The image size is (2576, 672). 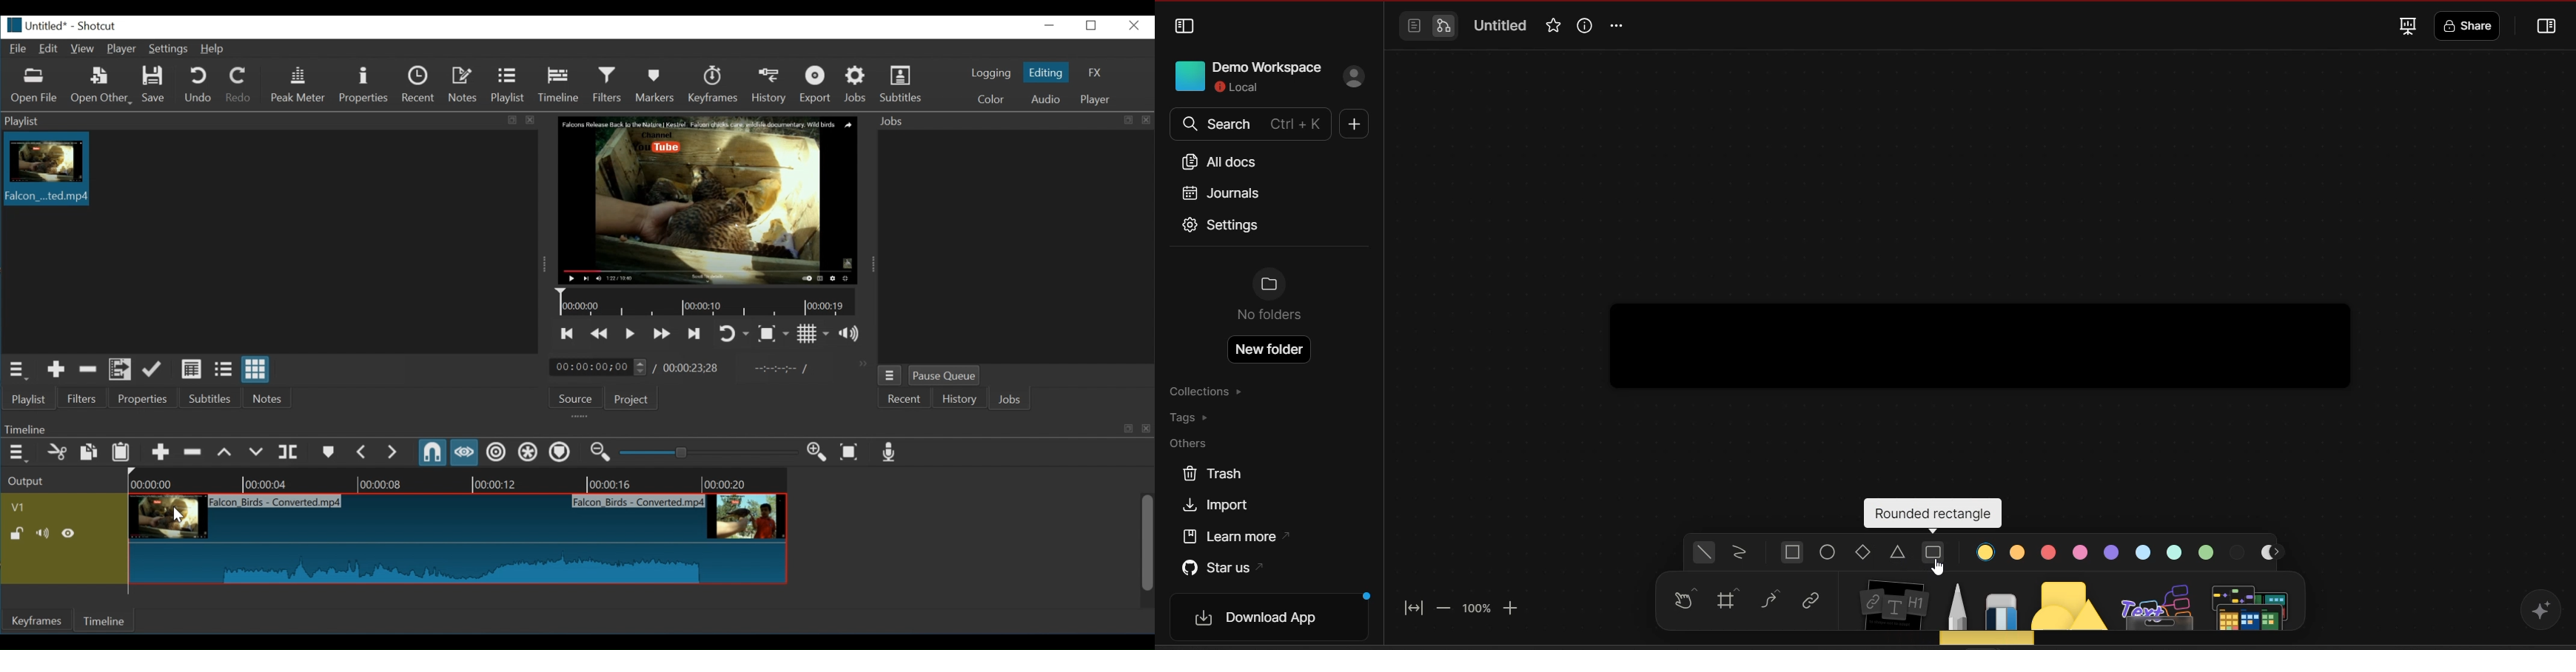 What do you see at coordinates (19, 453) in the screenshot?
I see `Timeline menu` at bounding box center [19, 453].